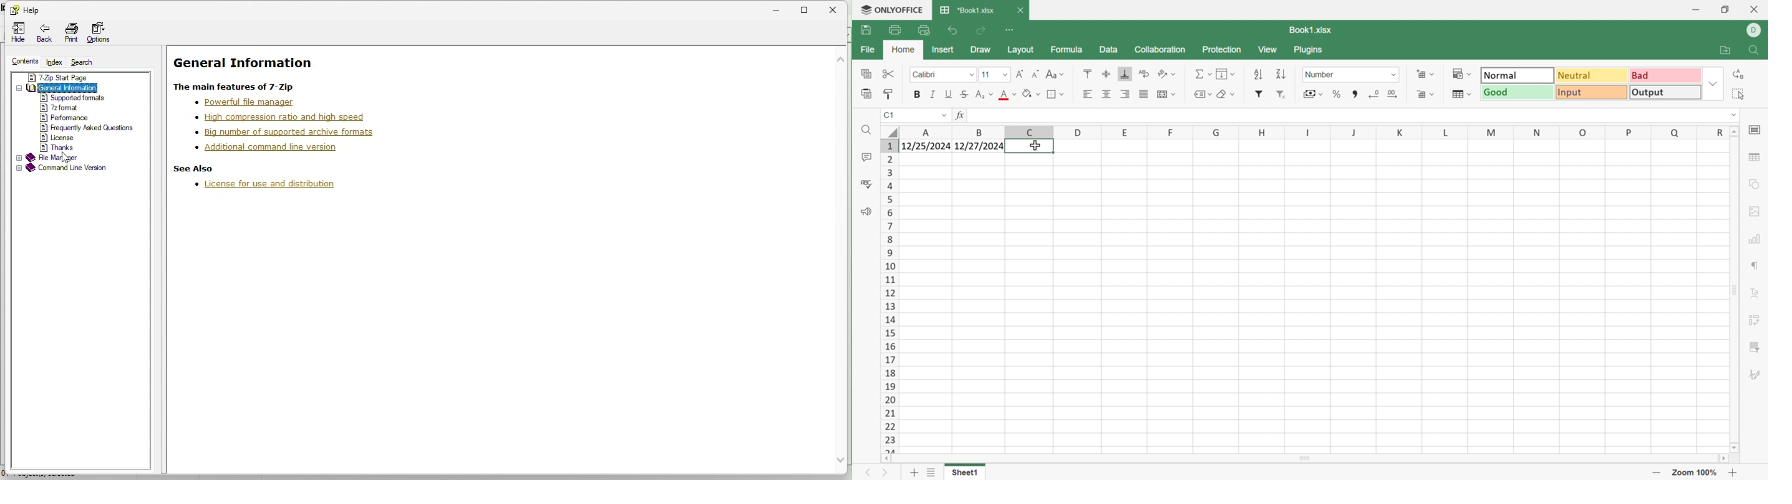 This screenshot has width=1792, height=504. Describe the element at coordinates (890, 75) in the screenshot. I see `Cut` at that location.